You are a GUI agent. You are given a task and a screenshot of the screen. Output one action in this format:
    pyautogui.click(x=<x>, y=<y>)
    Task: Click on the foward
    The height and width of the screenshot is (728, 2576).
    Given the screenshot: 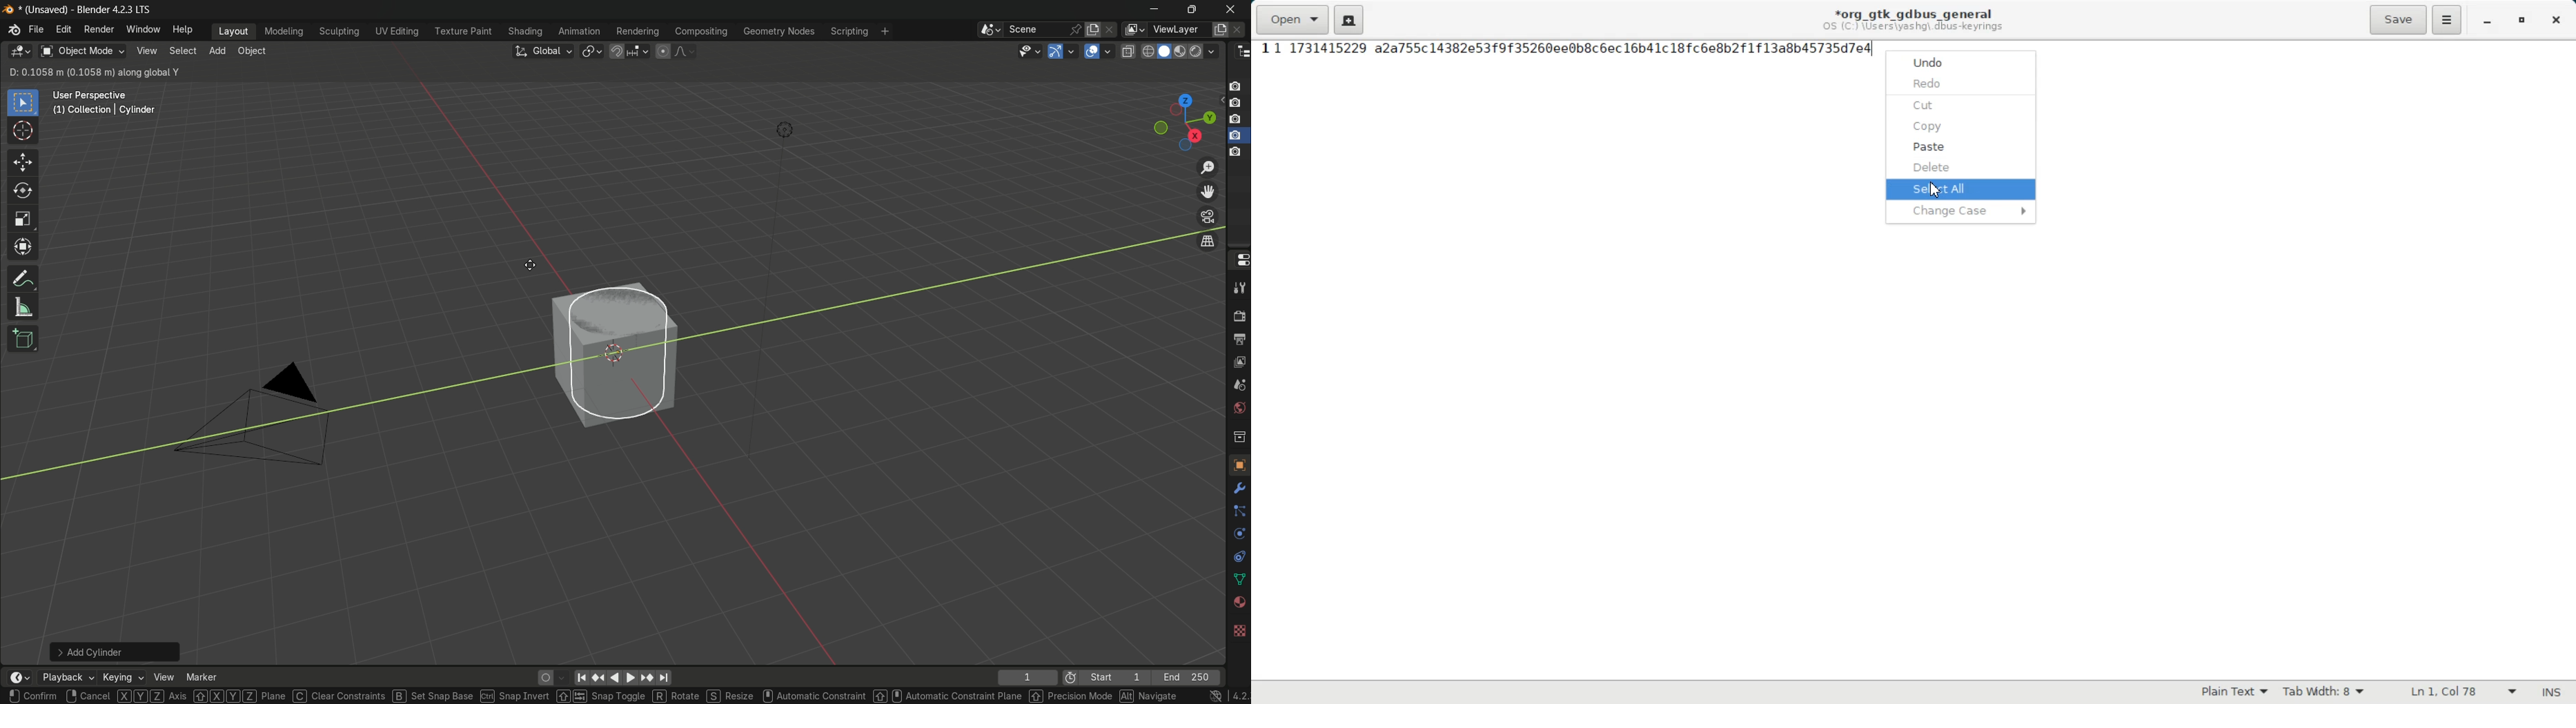 What is the action you would take?
    pyautogui.click(x=631, y=677)
    